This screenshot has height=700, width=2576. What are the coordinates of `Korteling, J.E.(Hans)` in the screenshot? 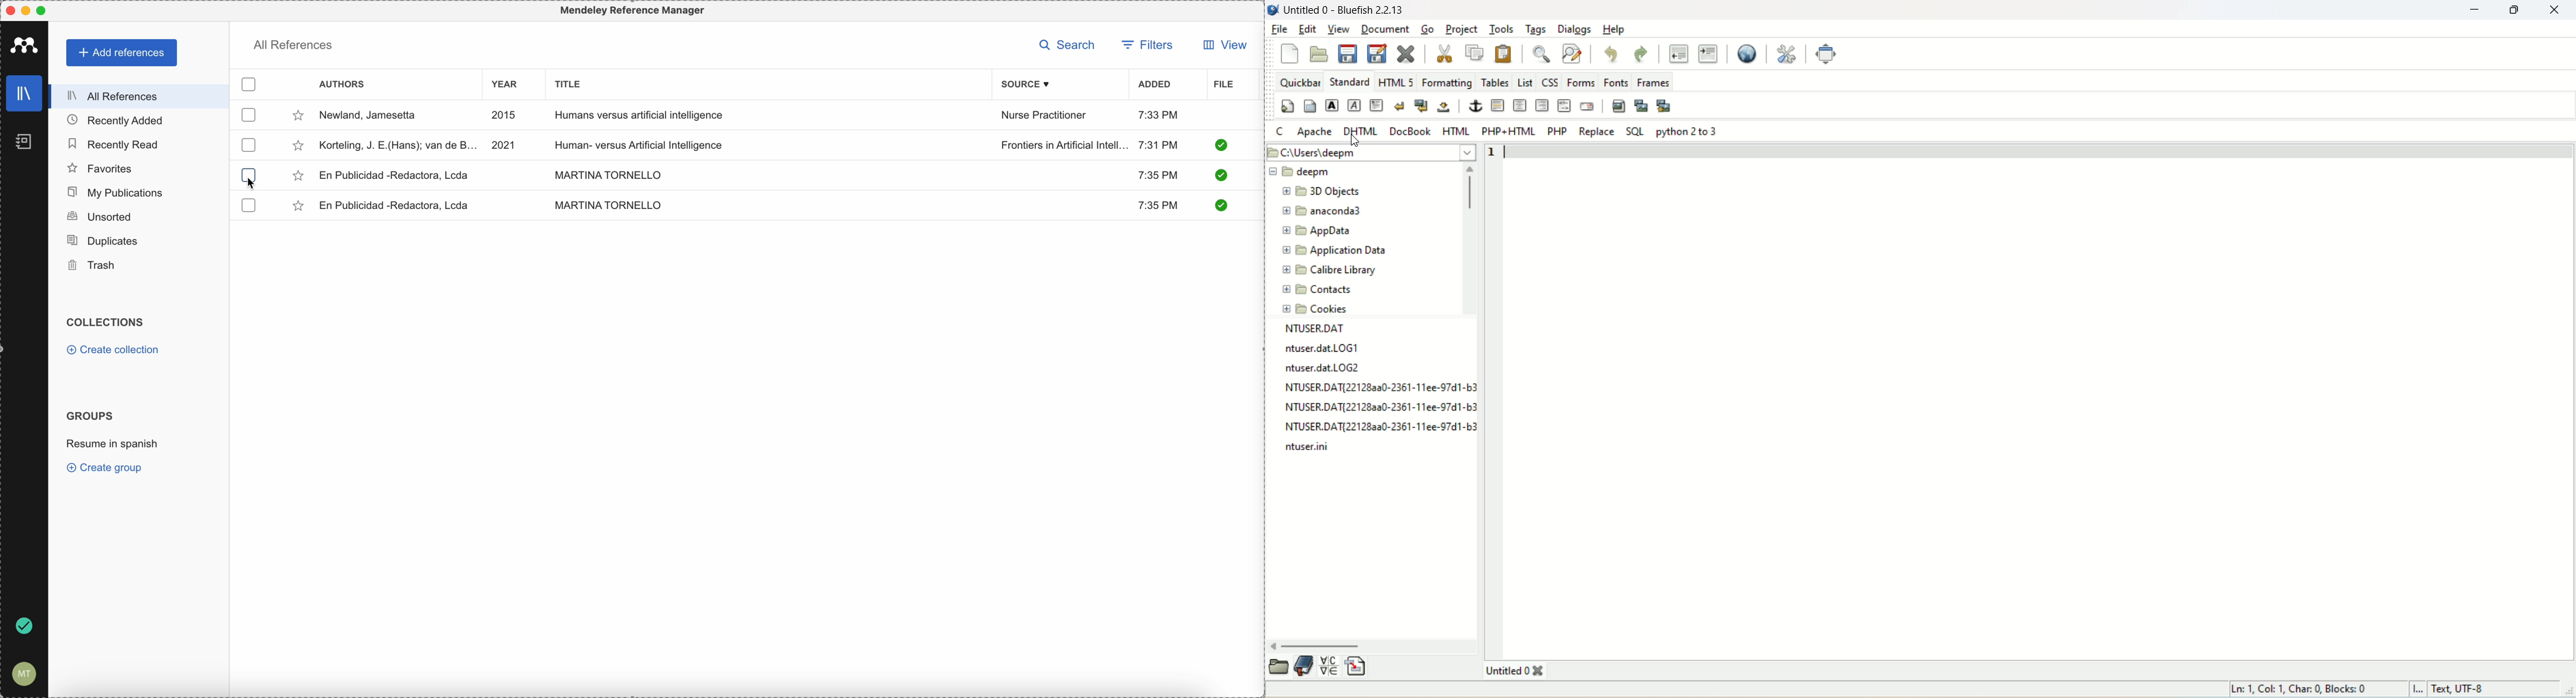 It's located at (399, 145).